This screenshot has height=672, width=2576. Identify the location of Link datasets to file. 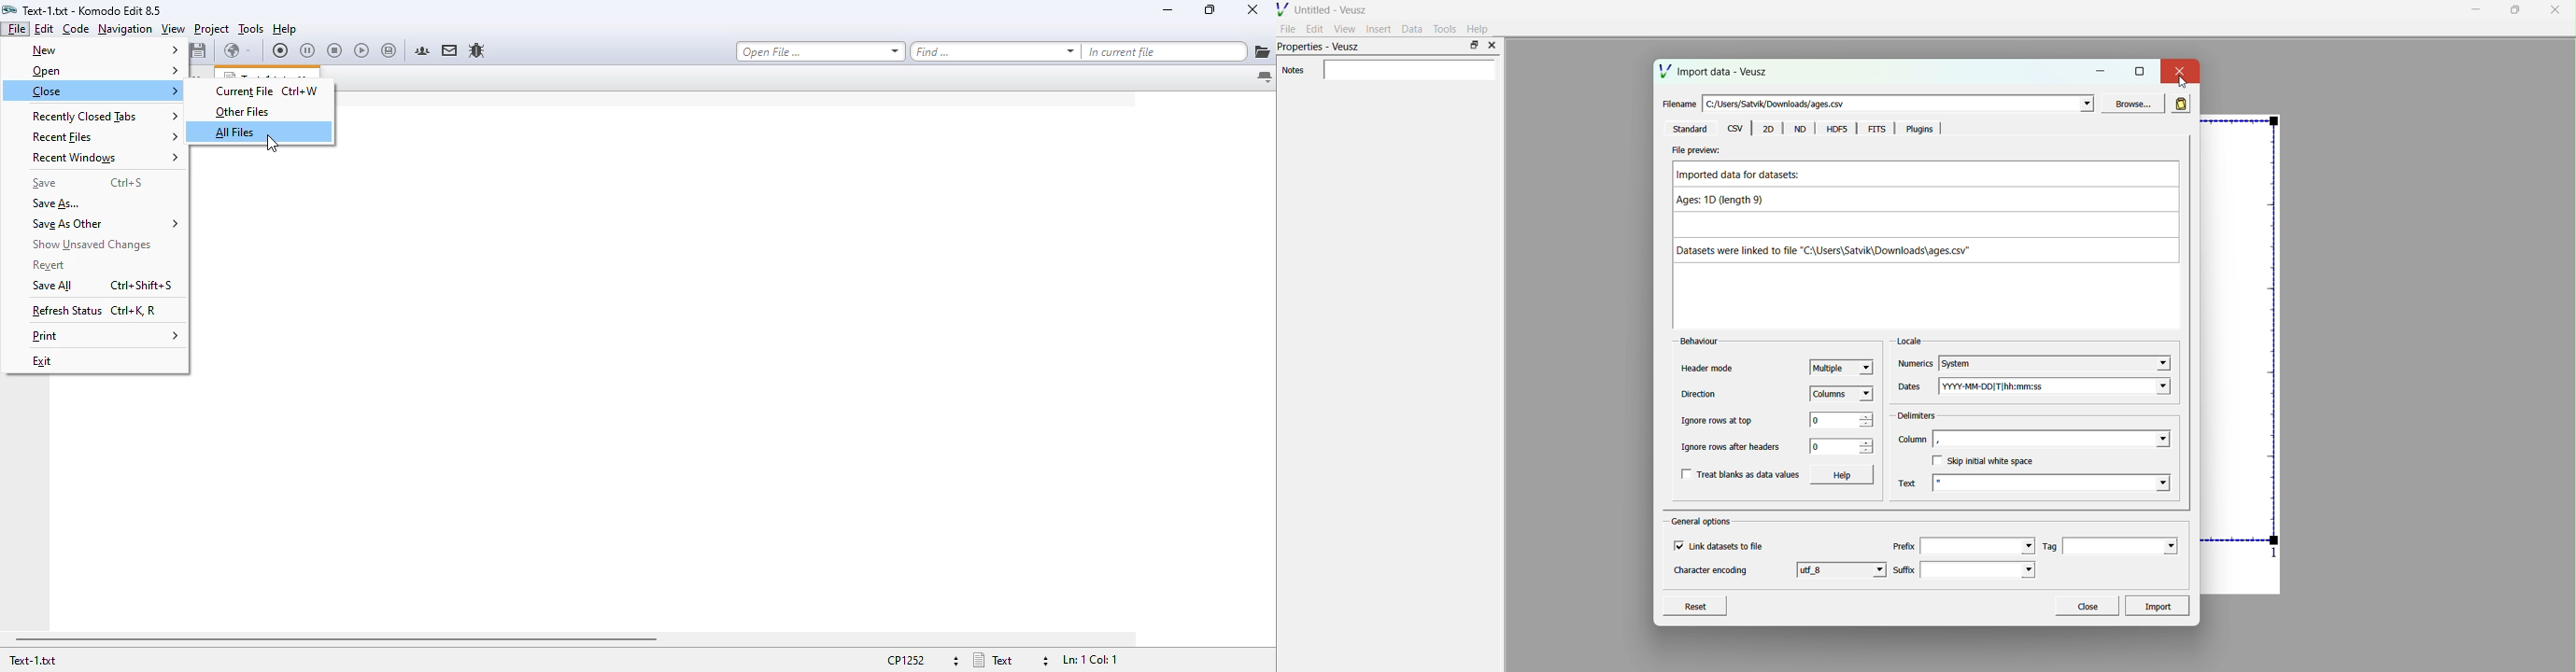
(1730, 546).